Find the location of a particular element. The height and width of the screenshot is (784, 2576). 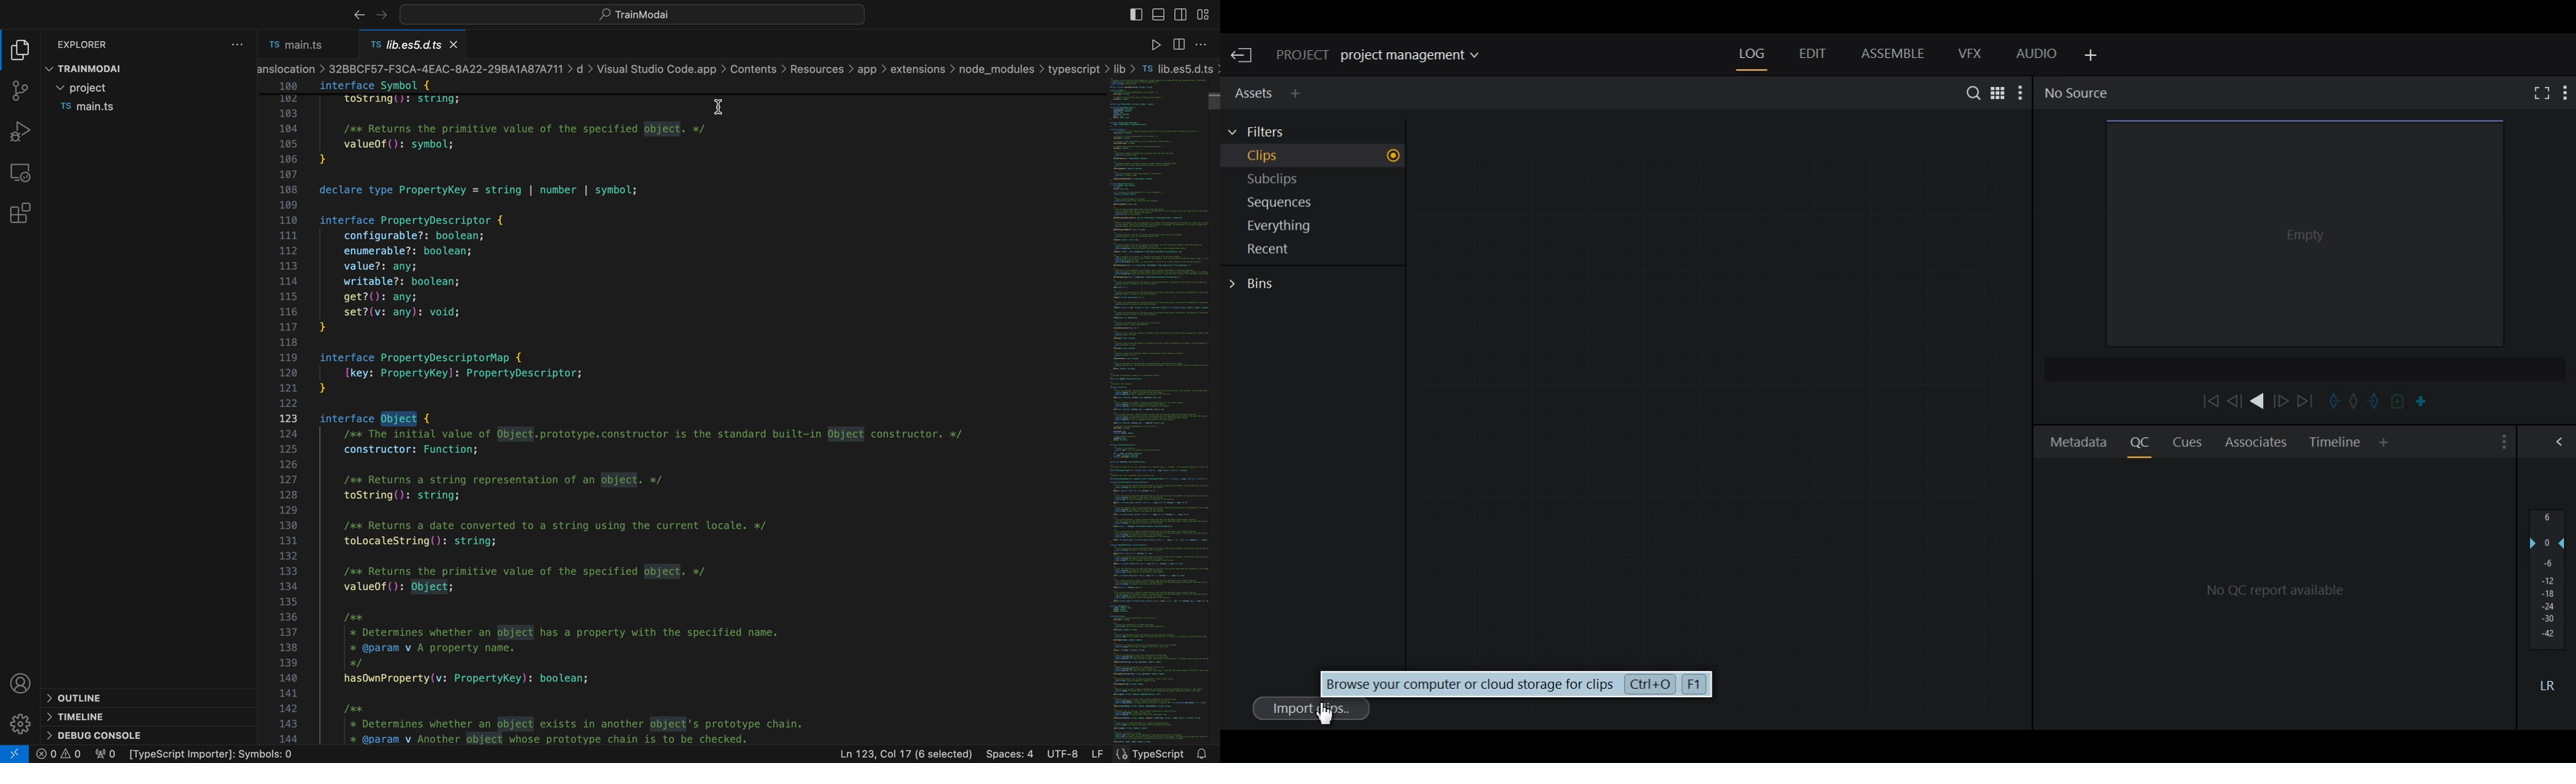

breadcrumb is located at coordinates (733, 69).